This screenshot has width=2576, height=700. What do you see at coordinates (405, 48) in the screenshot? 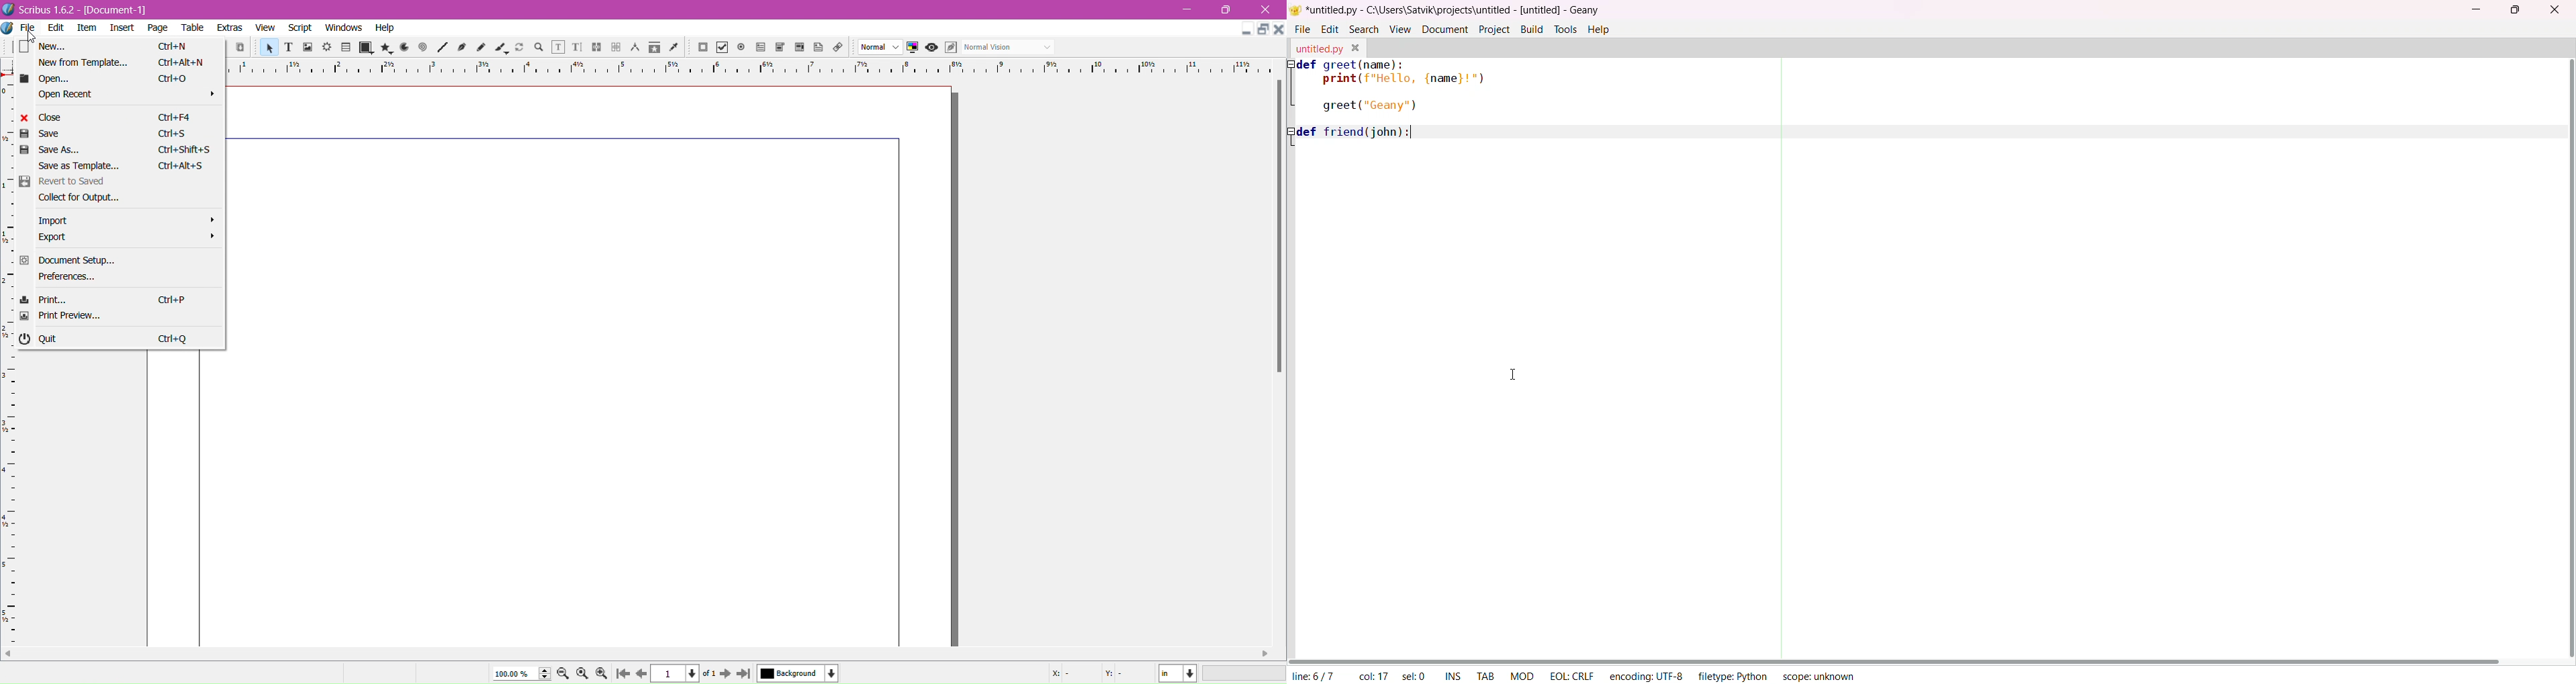
I see `Arc` at bounding box center [405, 48].